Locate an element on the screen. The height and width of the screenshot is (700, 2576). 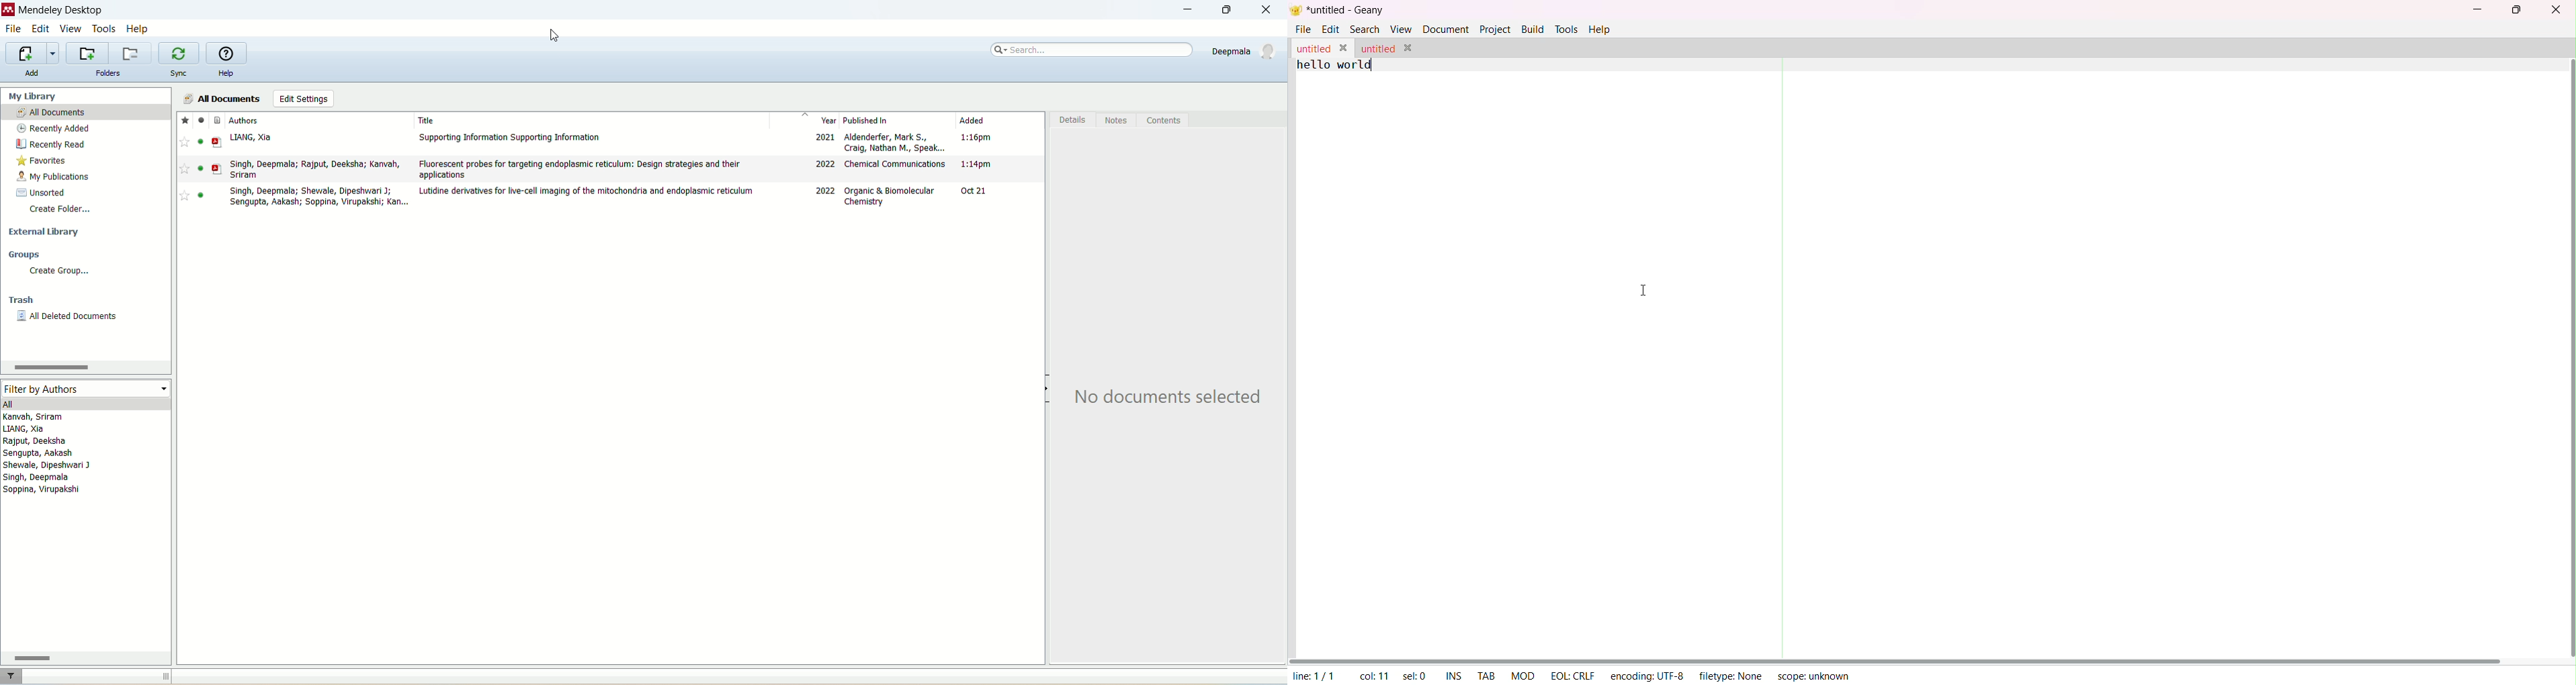
maximize is located at coordinates (1226, 9).